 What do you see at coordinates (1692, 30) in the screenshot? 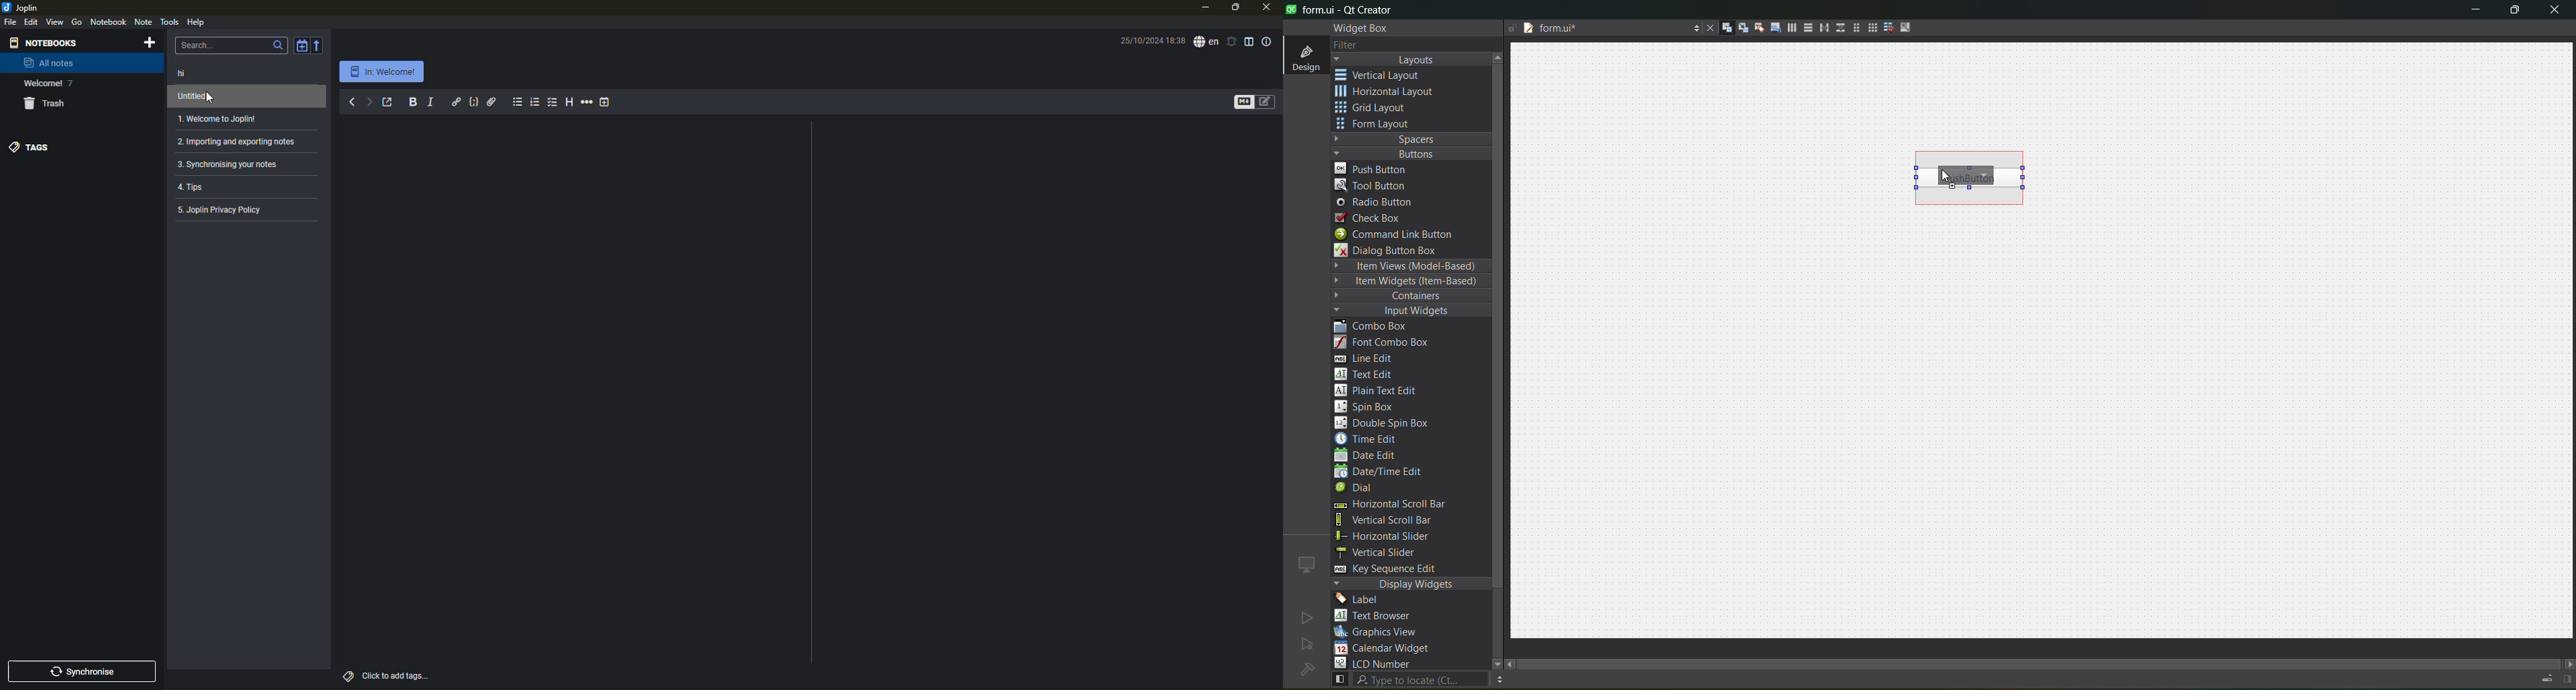
I see `options` at bounding box center [1692, 30].